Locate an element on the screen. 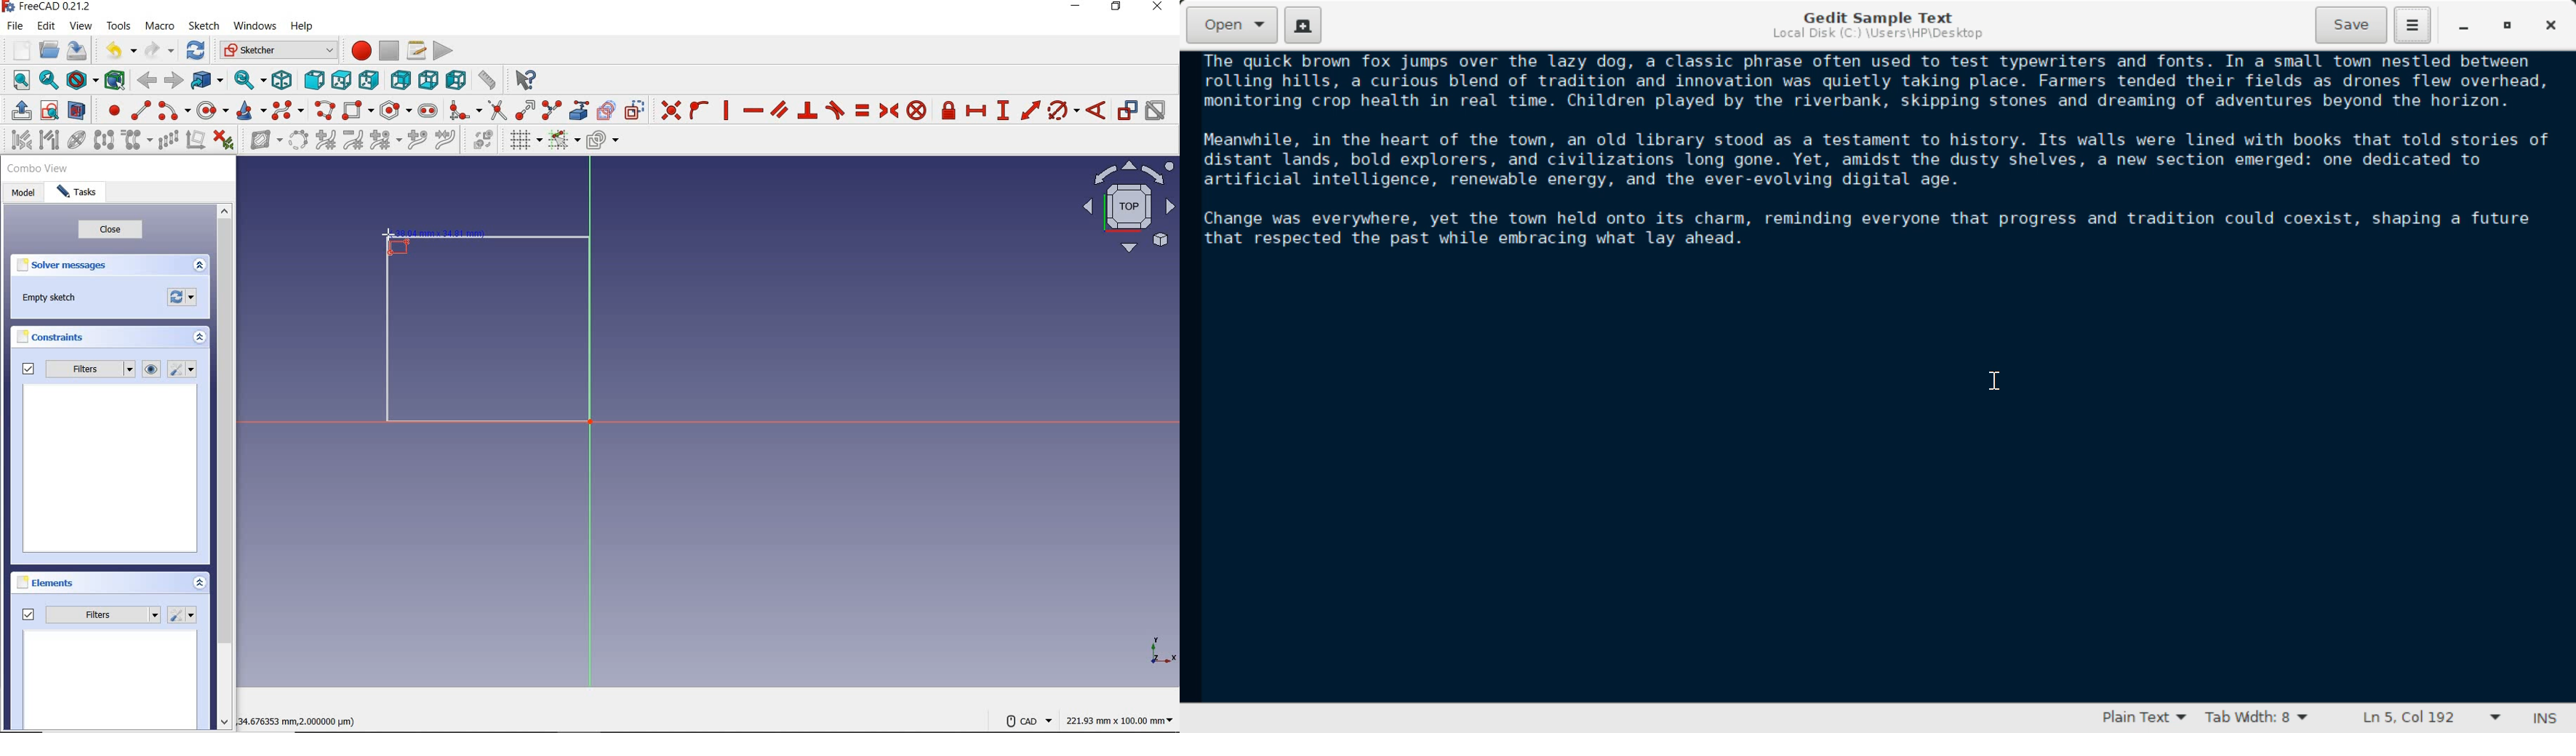  activate or deactivate constraint is located at coordinates (1156, 110).